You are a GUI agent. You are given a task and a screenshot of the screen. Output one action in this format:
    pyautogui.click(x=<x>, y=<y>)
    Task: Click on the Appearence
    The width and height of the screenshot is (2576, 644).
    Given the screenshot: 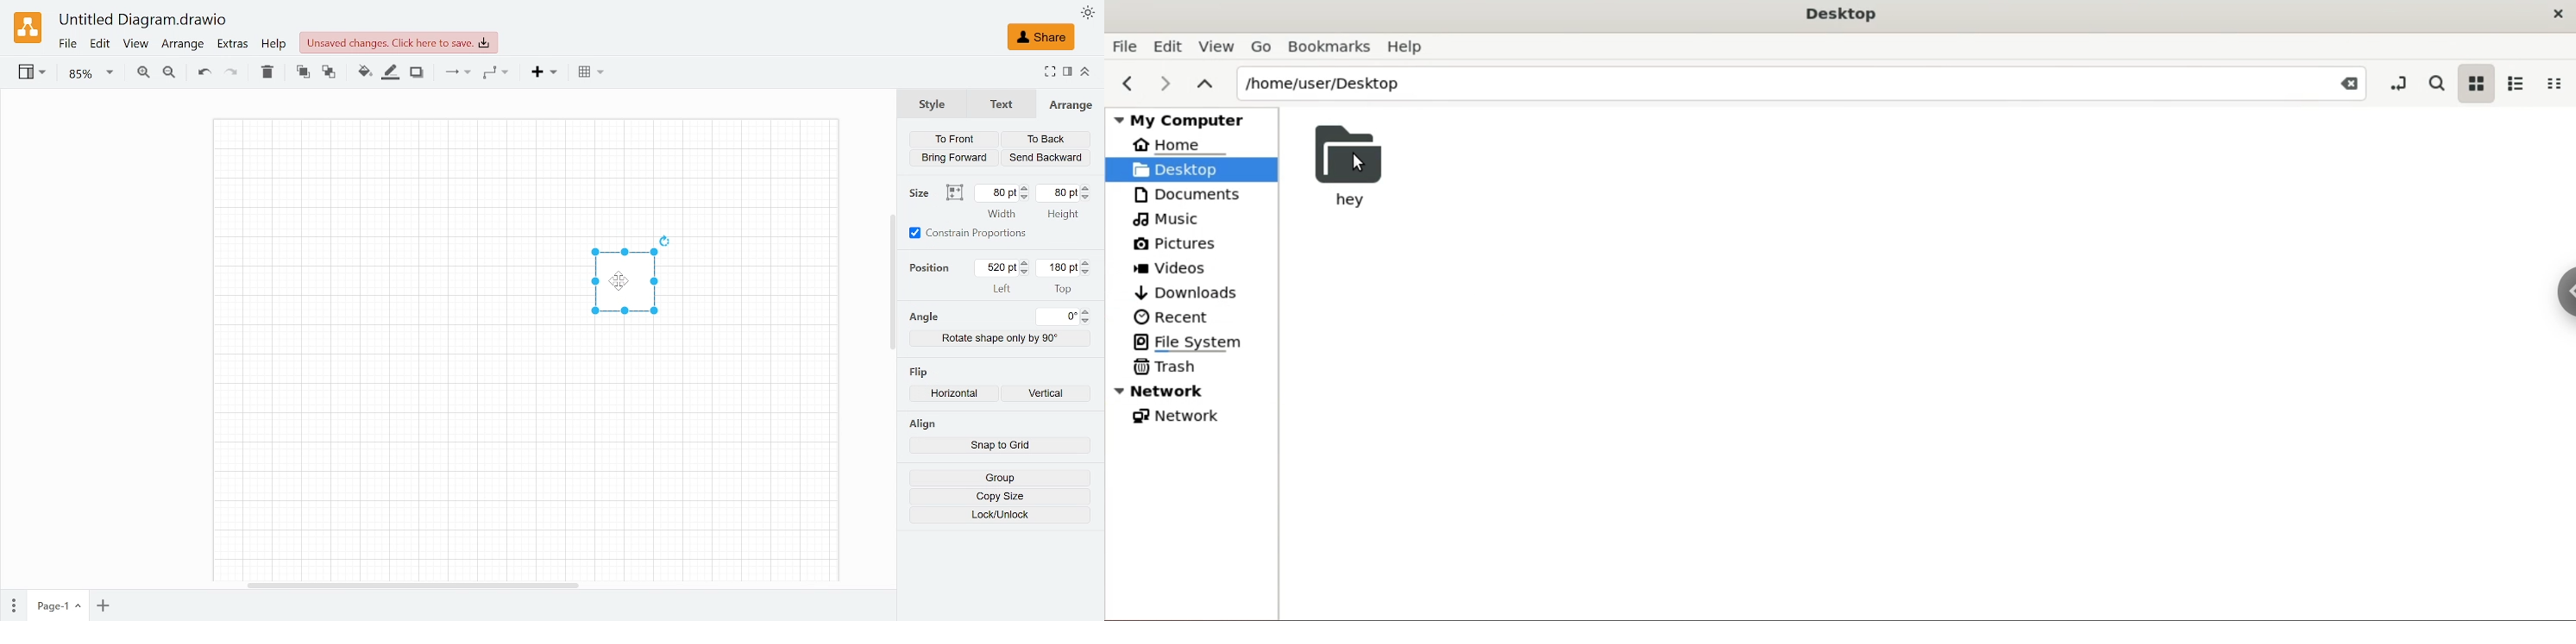 What is the action you would take?
    pyautogui.click(x=1088, y=13)
    